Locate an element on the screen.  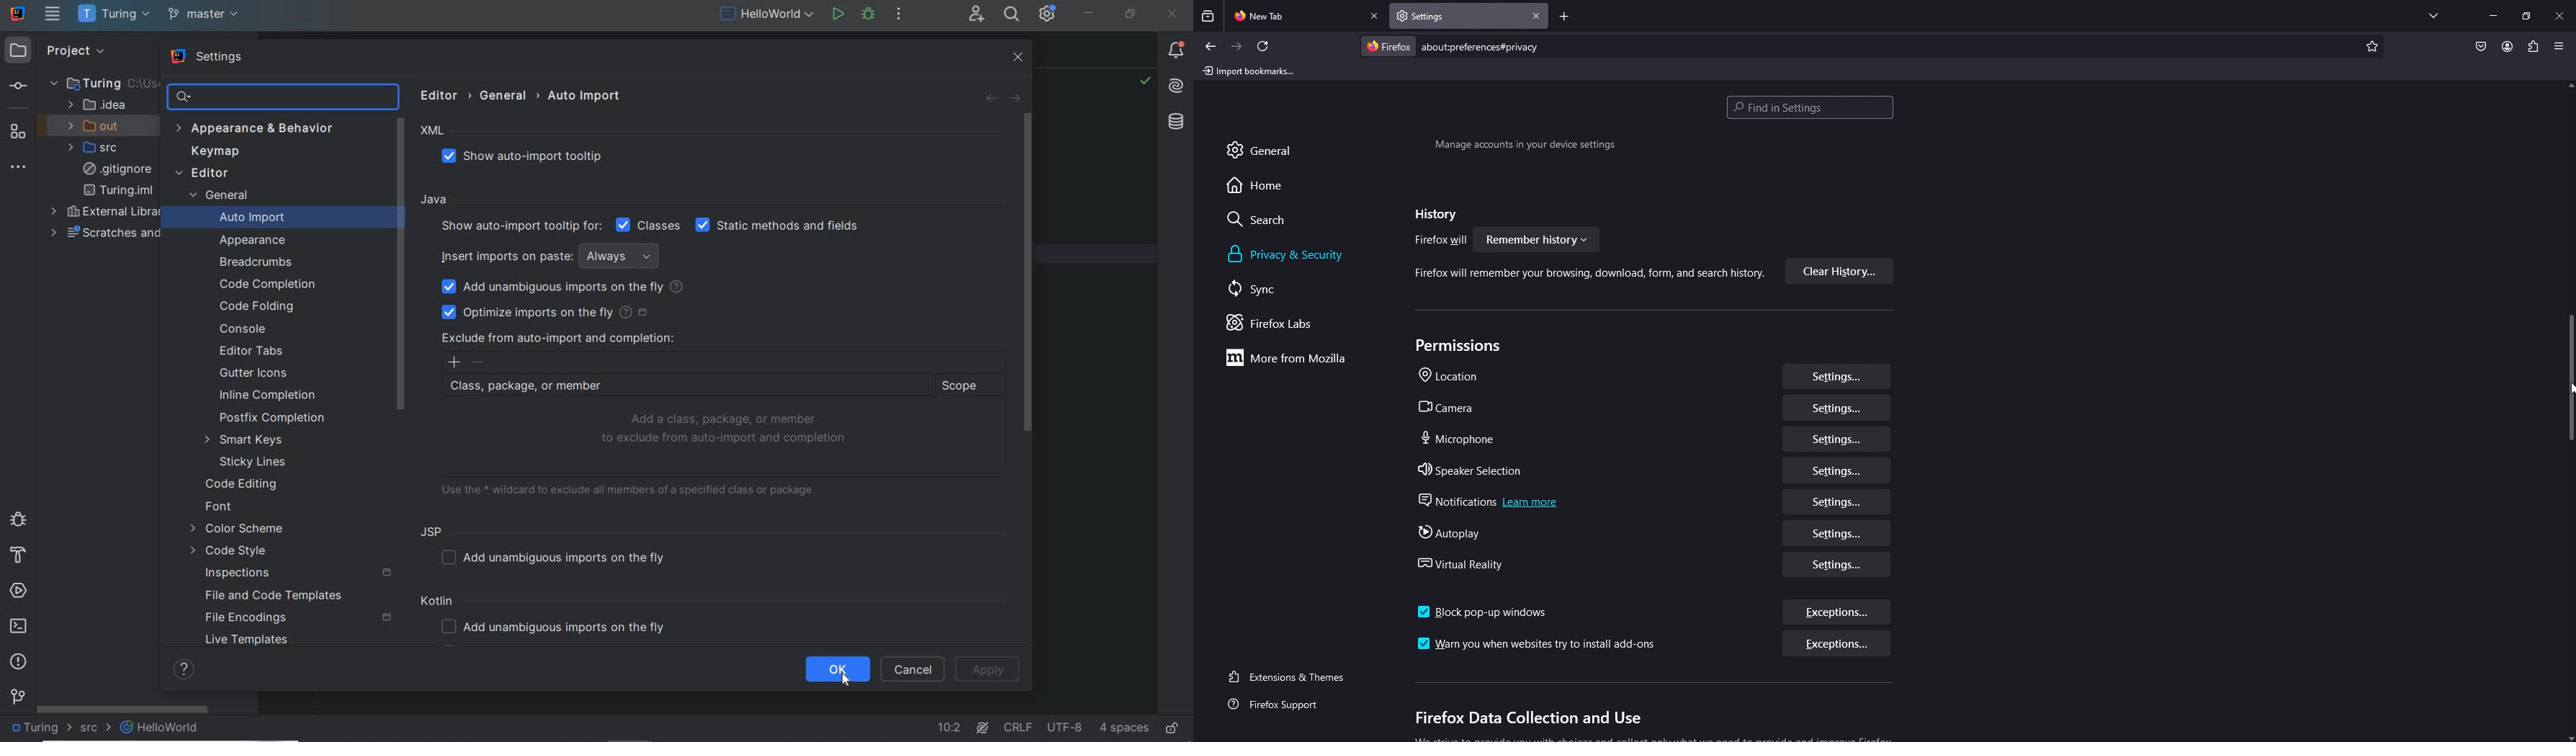
database is located at coordinates (1175, 123).